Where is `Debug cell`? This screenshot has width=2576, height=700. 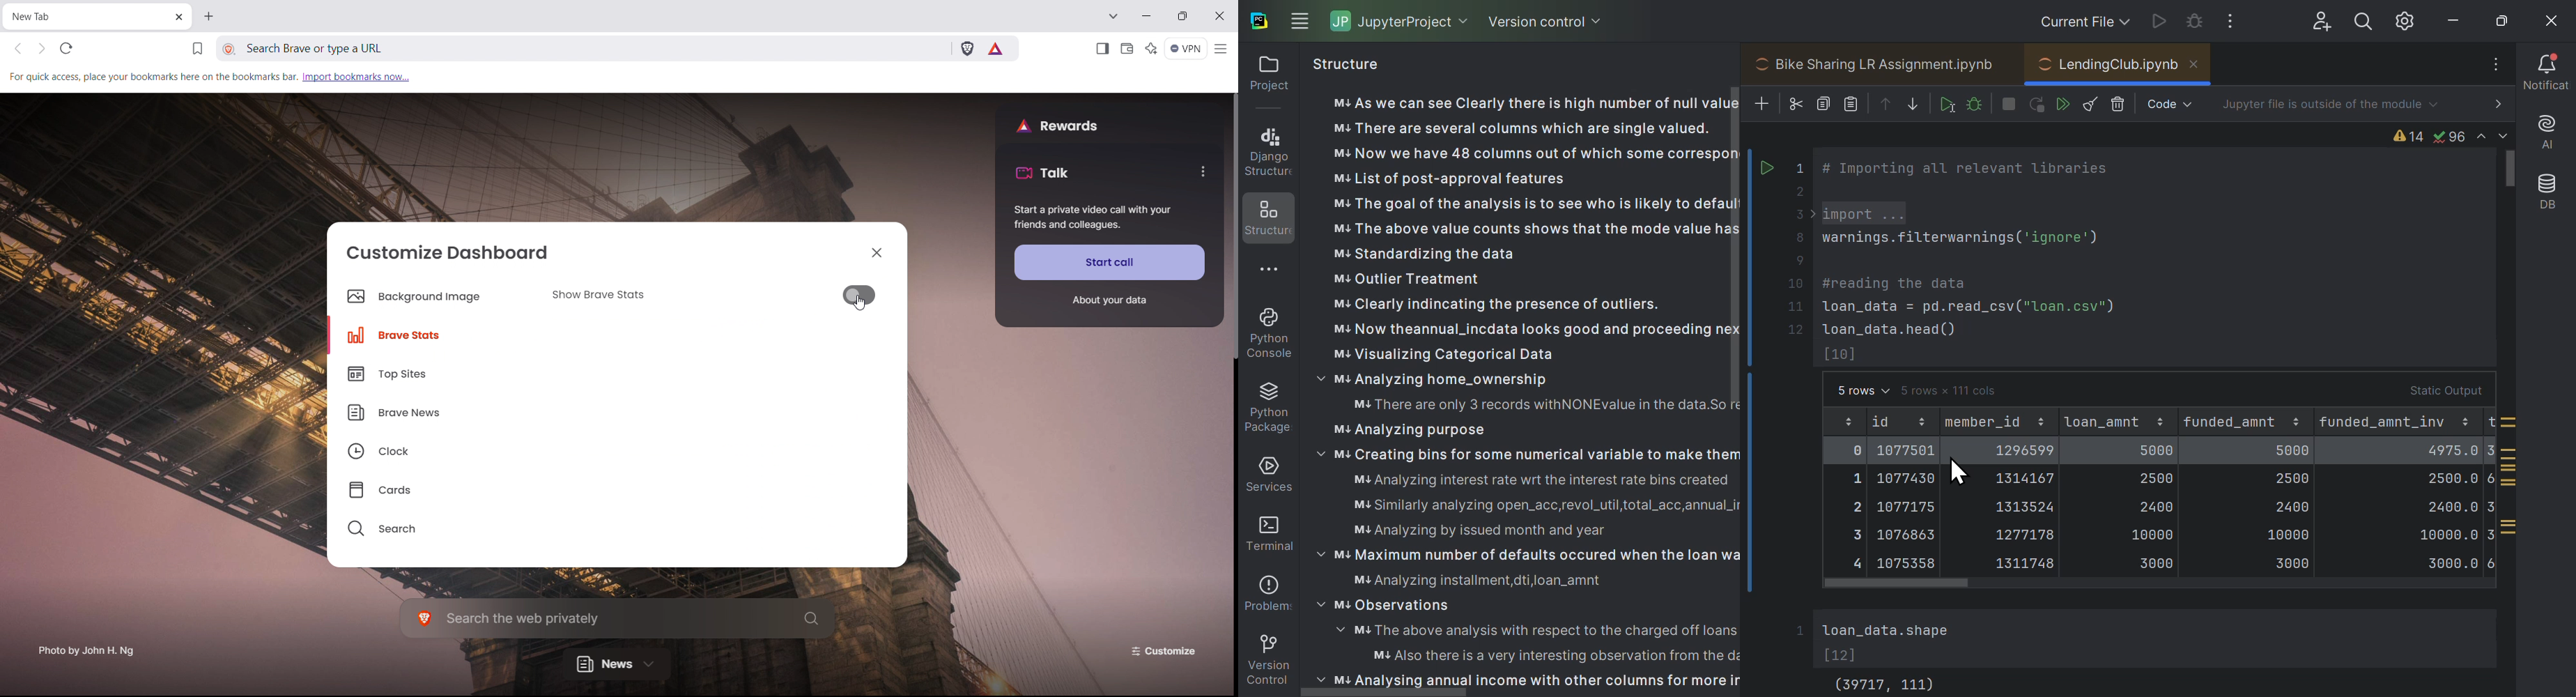
Debug cell is located at coordinates (1978, 106).